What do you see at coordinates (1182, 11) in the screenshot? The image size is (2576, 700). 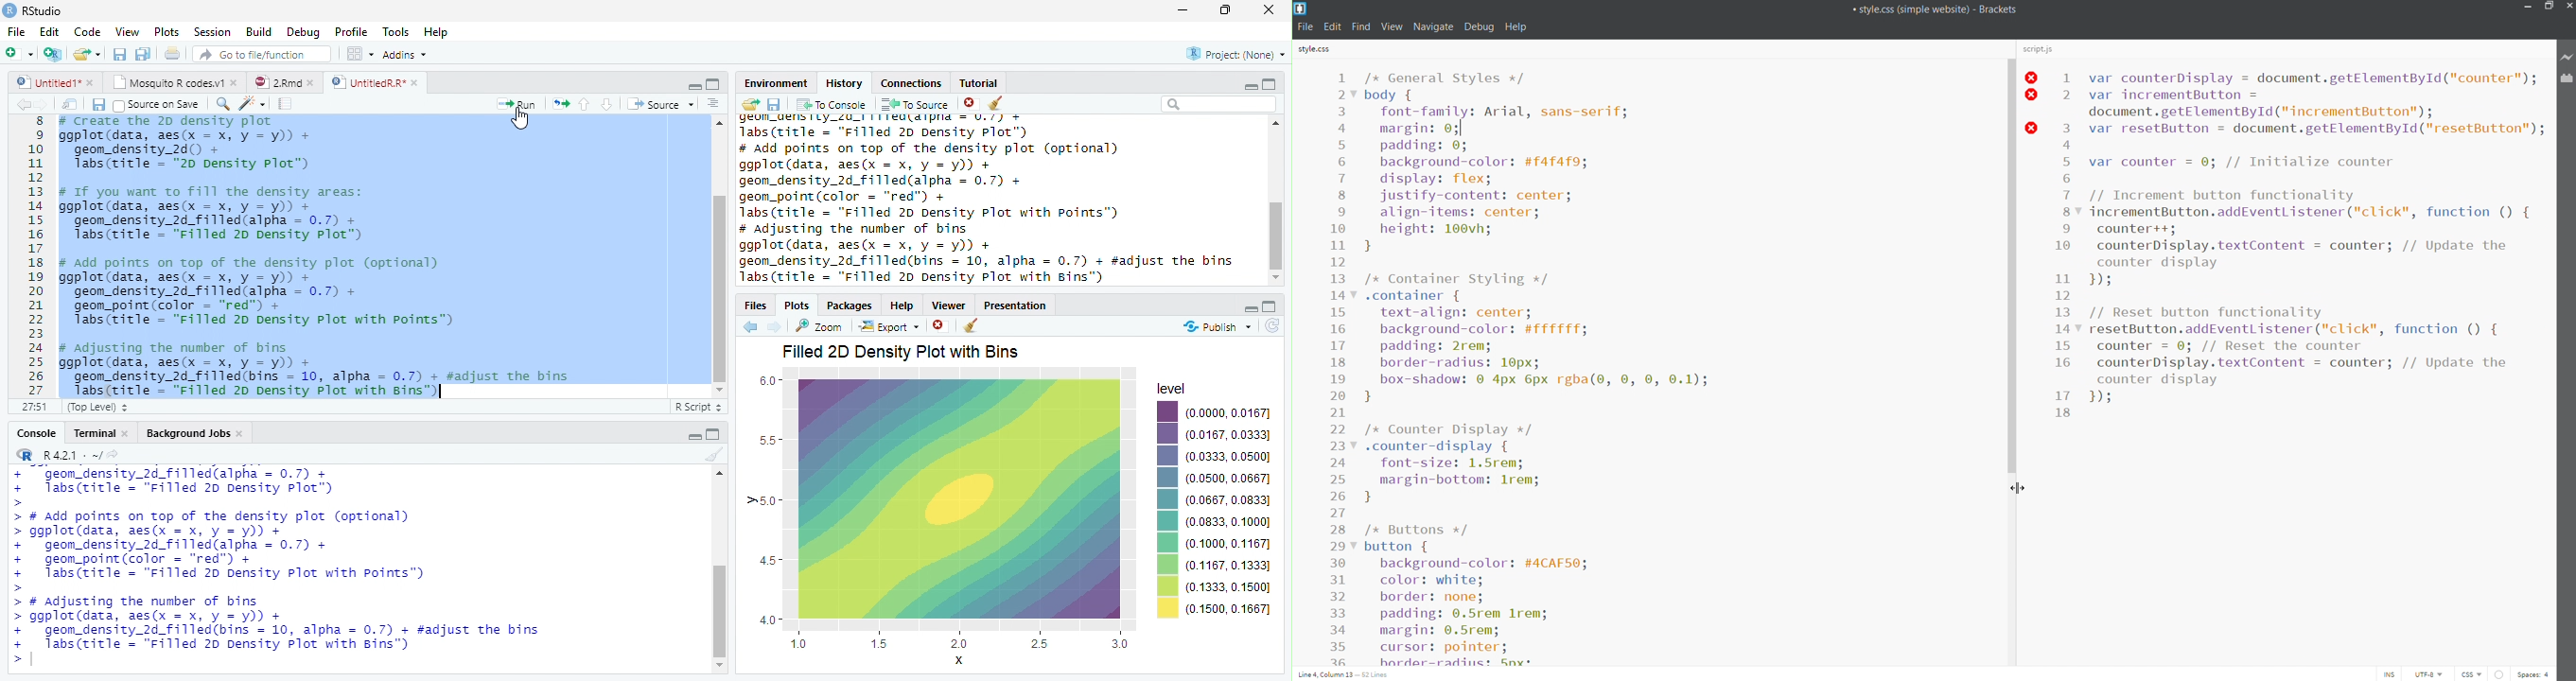 I see `minimize` at bounding box center [1182, 11].